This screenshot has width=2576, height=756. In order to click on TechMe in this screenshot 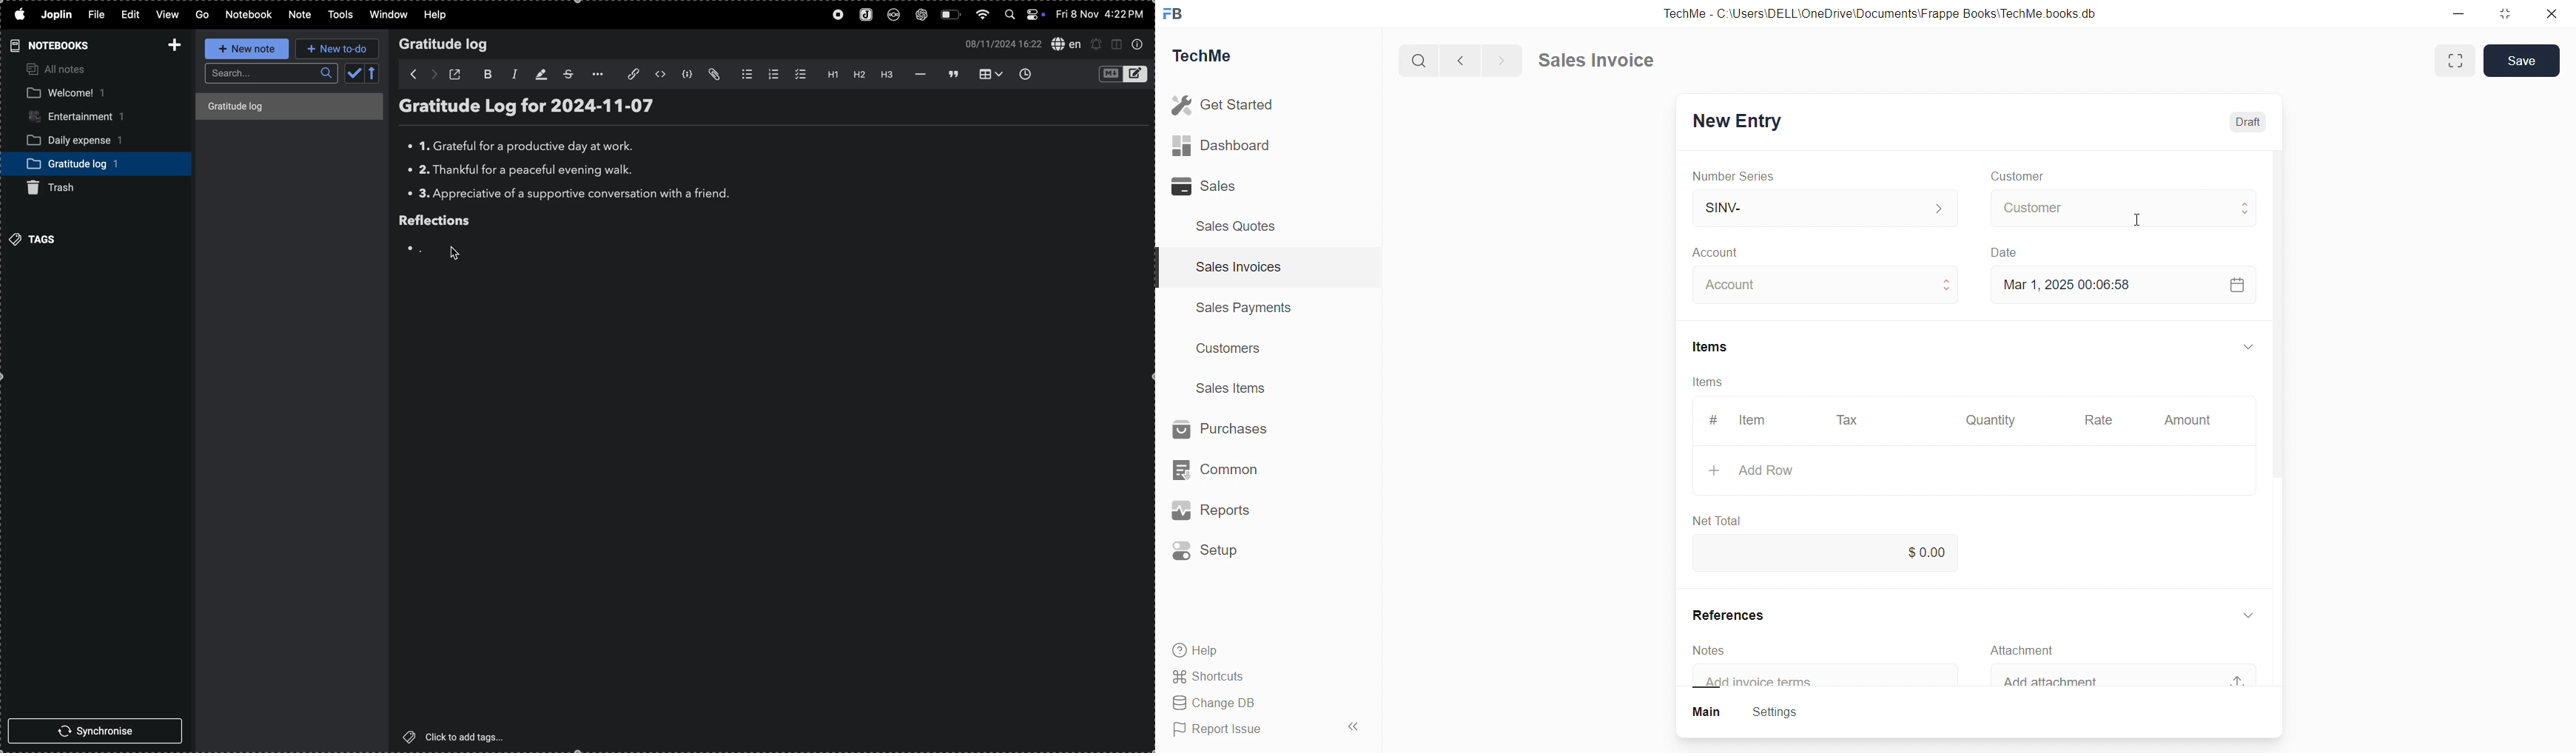, I will do `click(1214, 58)`.